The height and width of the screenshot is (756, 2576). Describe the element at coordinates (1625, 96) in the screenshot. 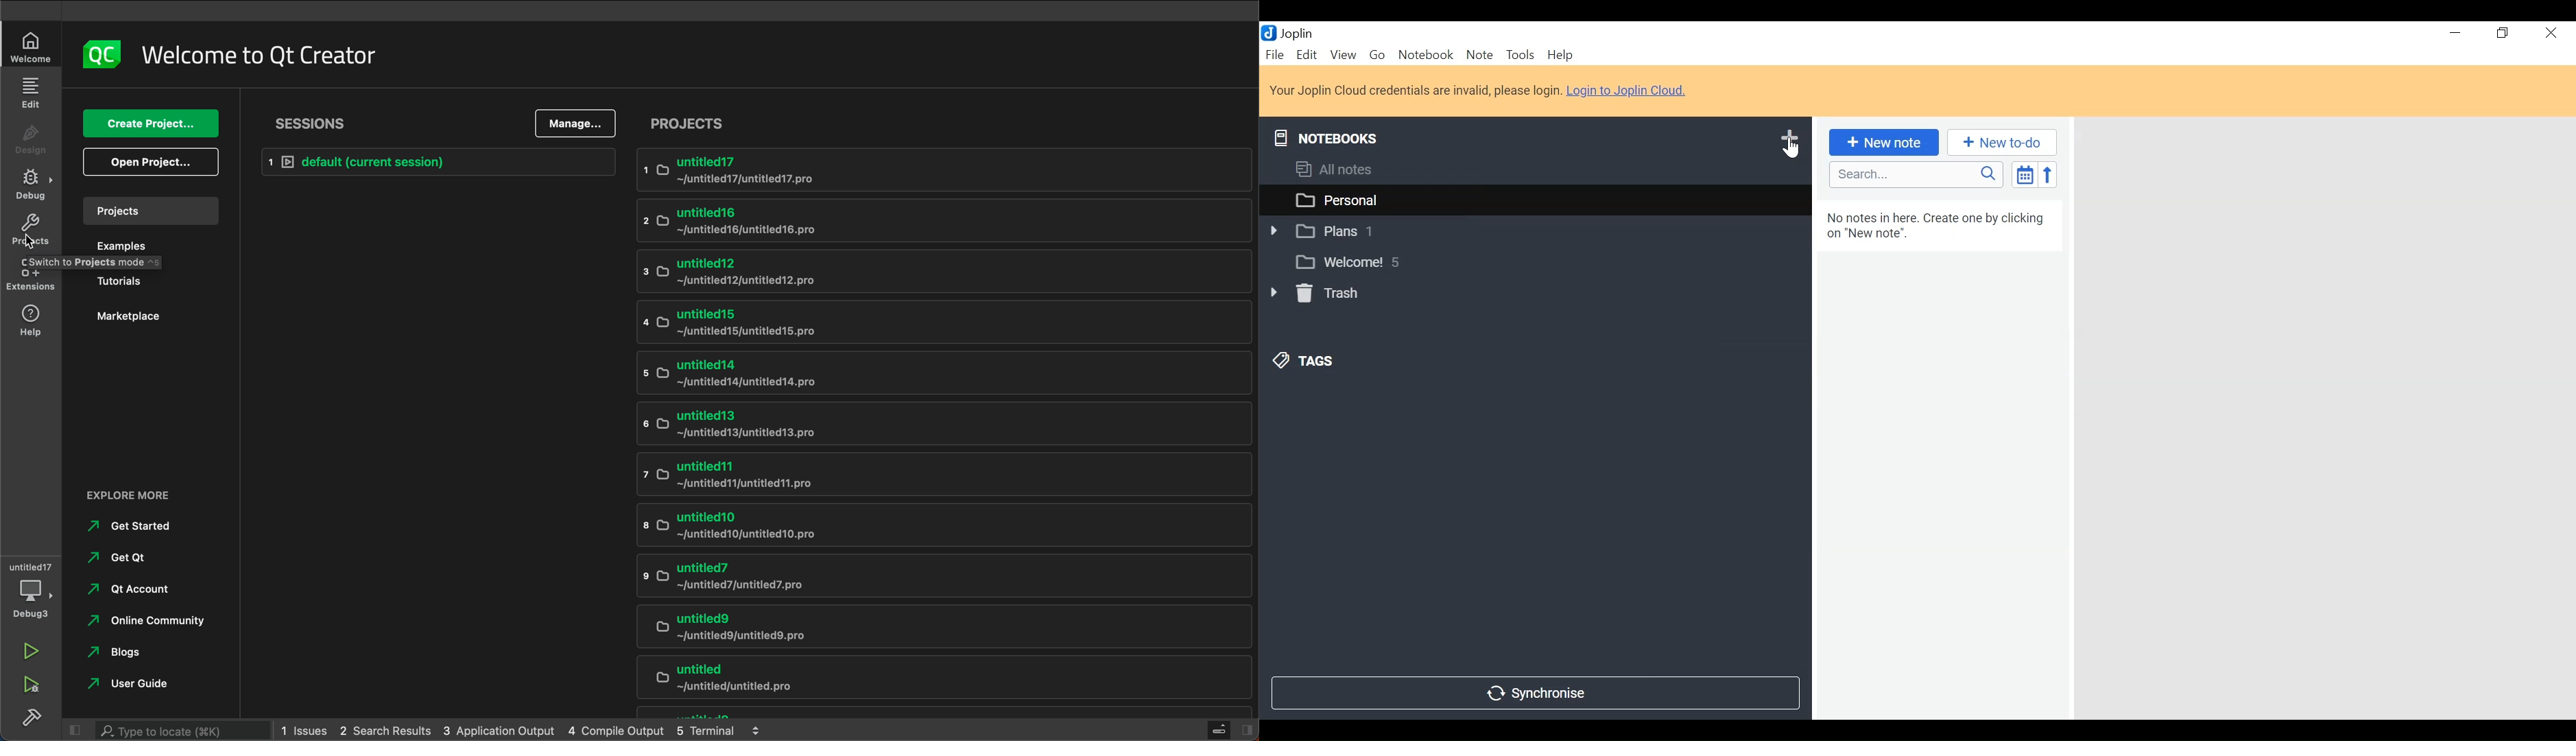

I see `Login to Joplin Cloud` at that location.